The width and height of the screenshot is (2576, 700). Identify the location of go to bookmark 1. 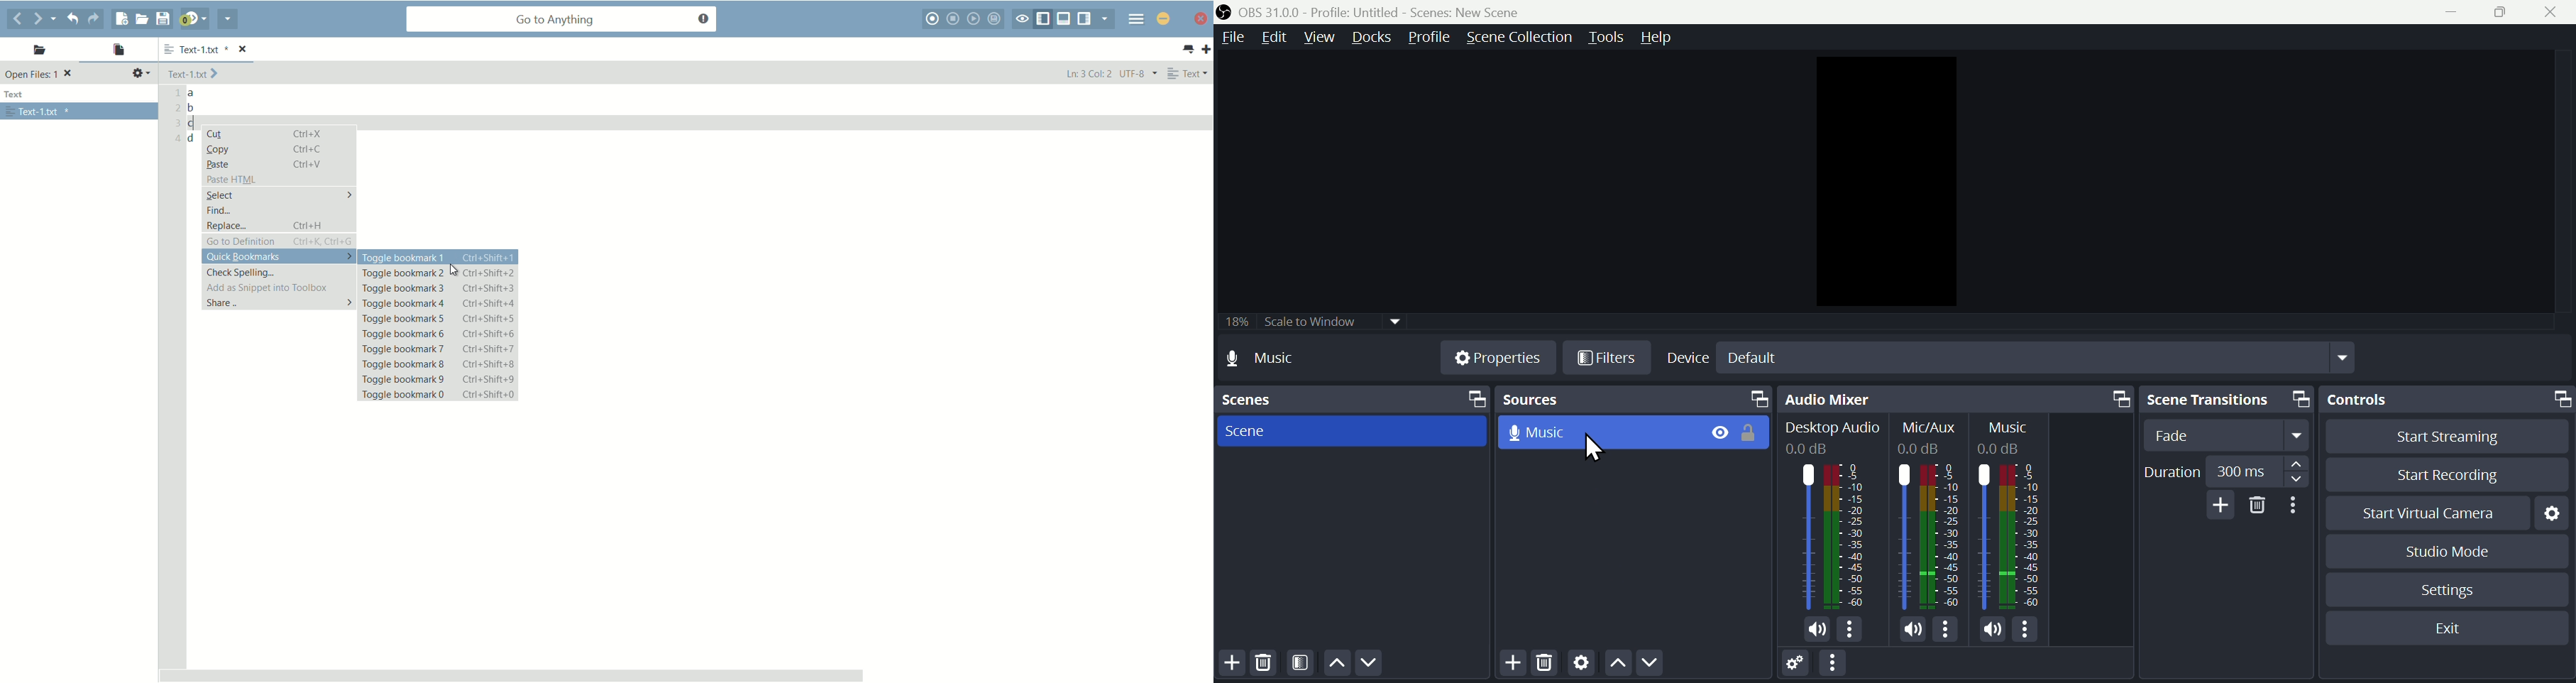
(438, 411).